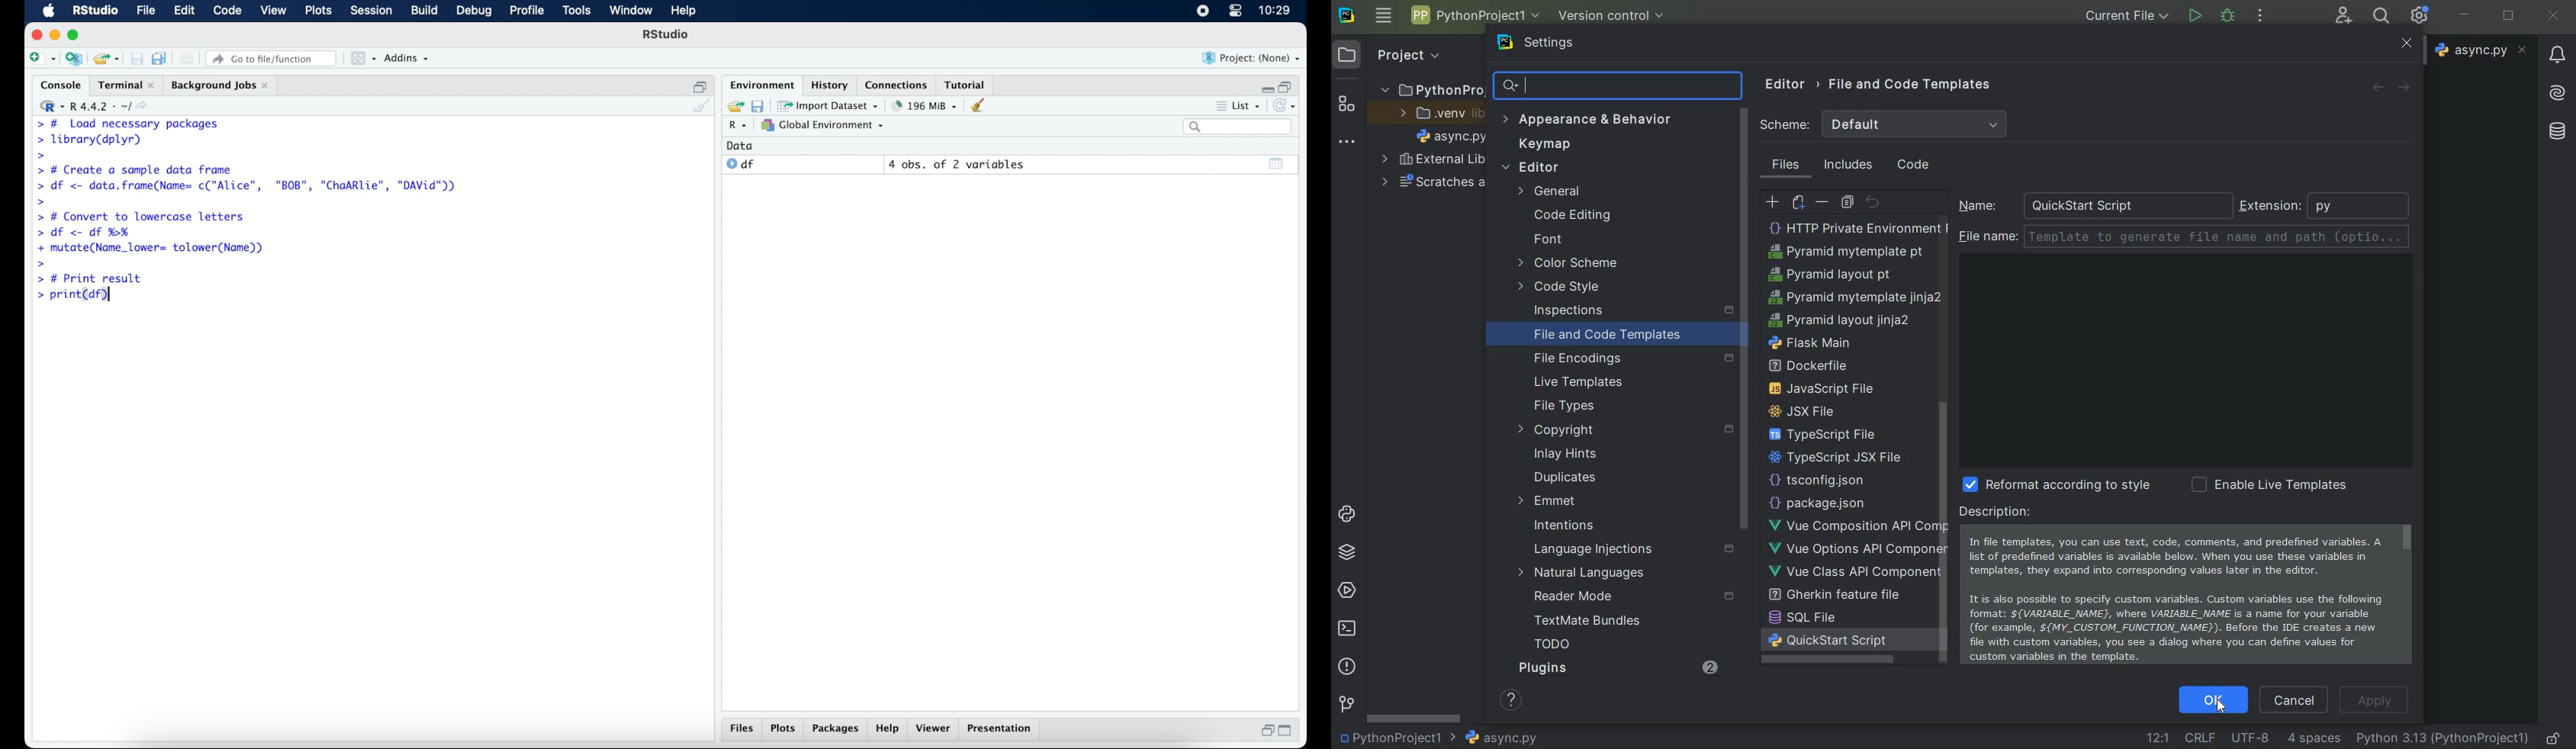 This screenshot has width=2576, height=756. Describe the element at coordinates (527, 11) in the screenshot. I see `profile` at that location.